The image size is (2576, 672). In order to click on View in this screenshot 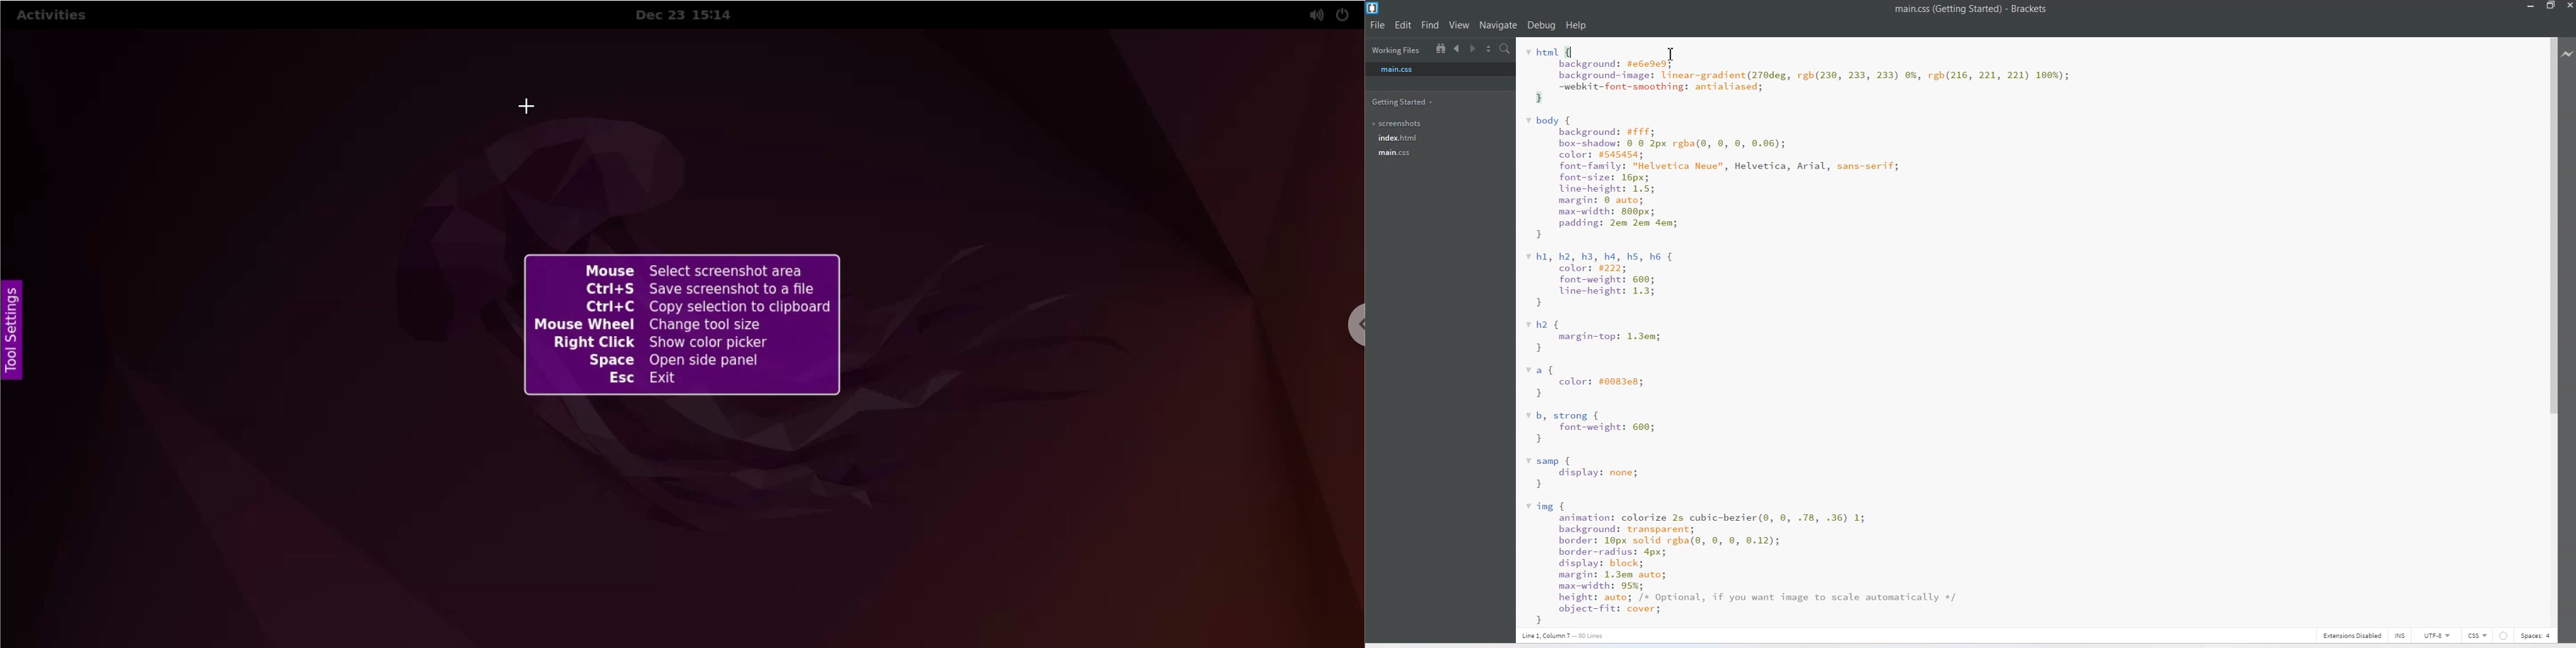, I will do `click(1459, 25)`.